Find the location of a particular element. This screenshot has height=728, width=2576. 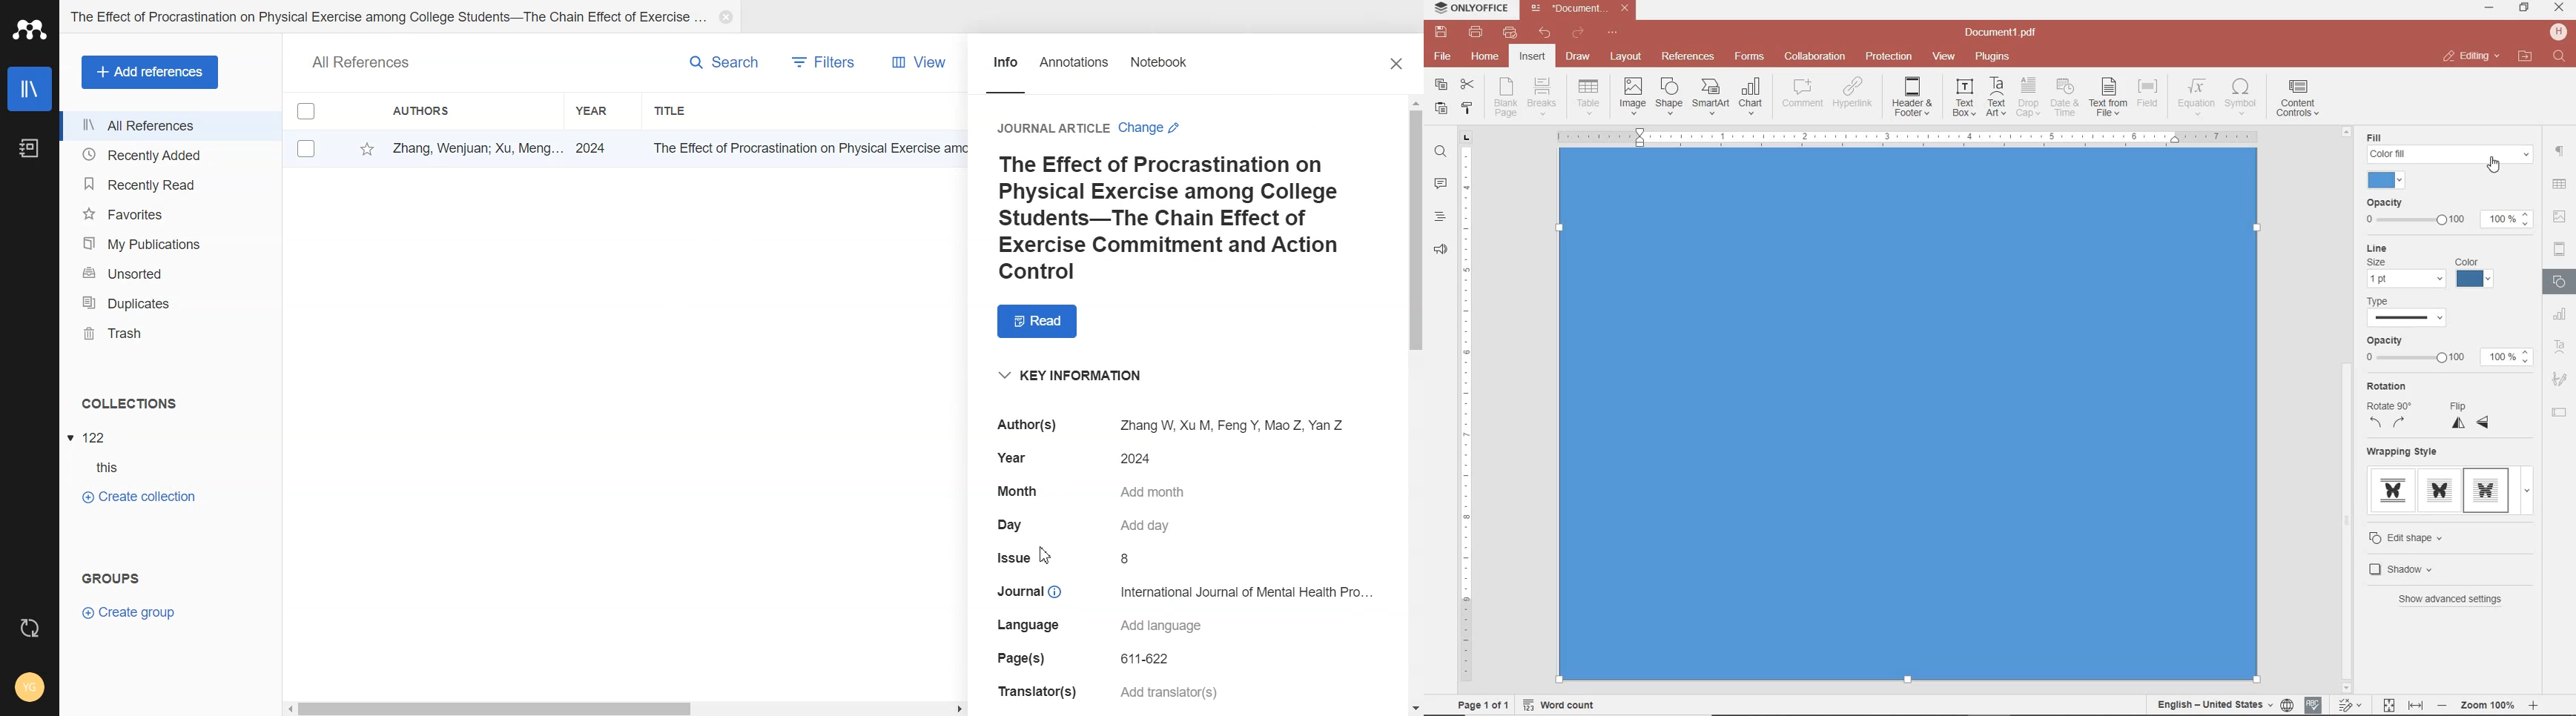

Add Refrences is located at coordinates (150, 72).